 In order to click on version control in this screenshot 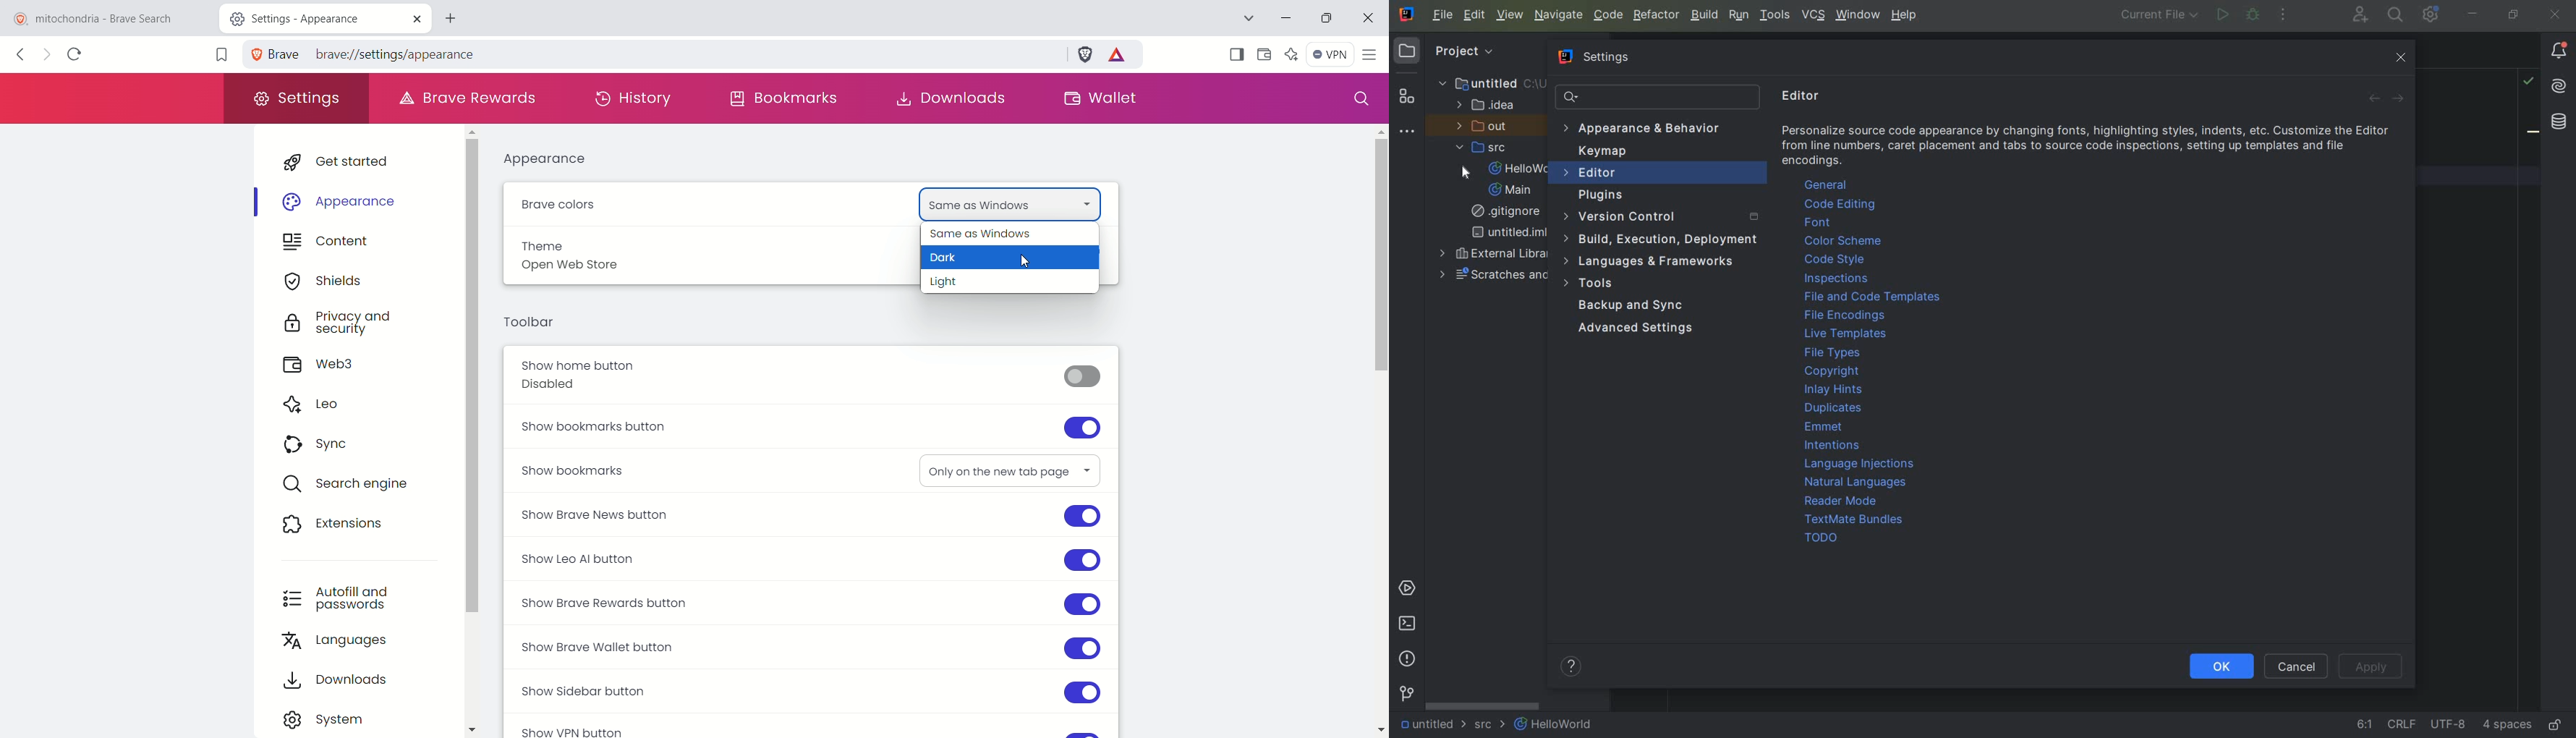, I will do `click(1621, 218)`.